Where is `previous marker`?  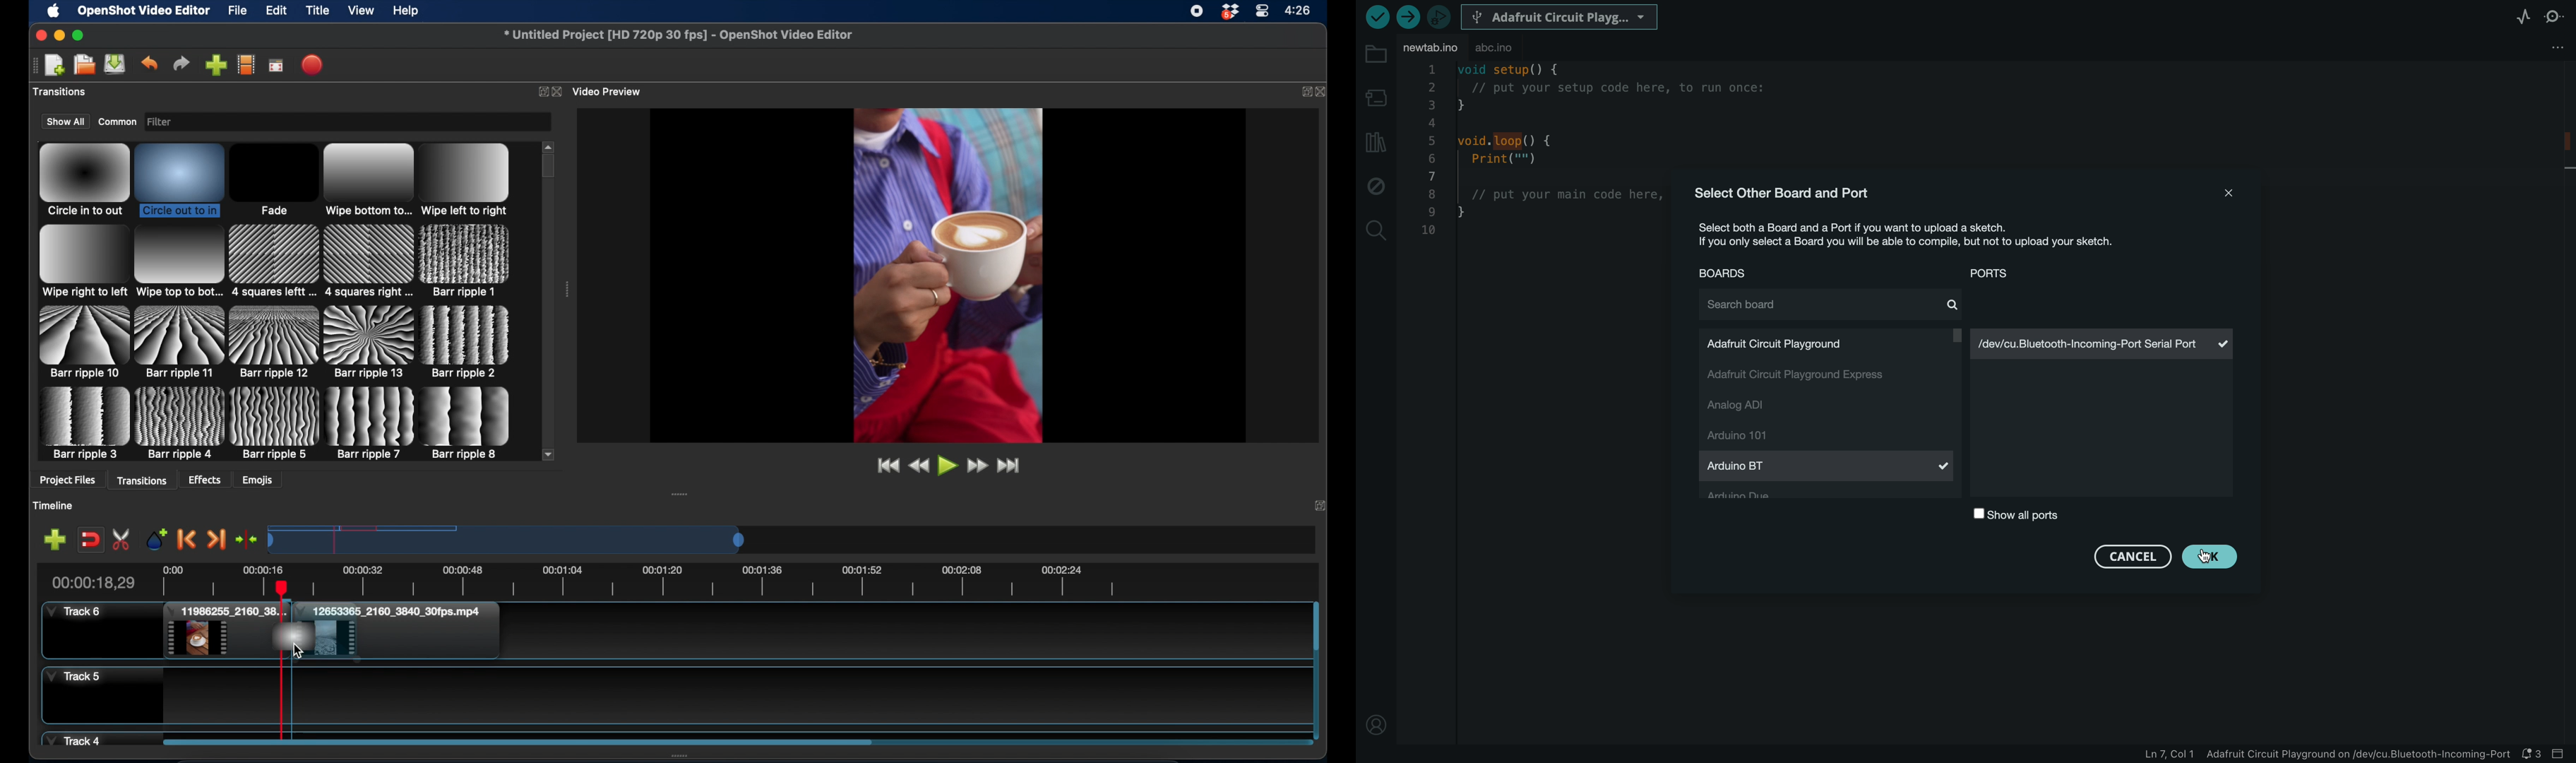 previous marker is located at coordinates (188, 540).